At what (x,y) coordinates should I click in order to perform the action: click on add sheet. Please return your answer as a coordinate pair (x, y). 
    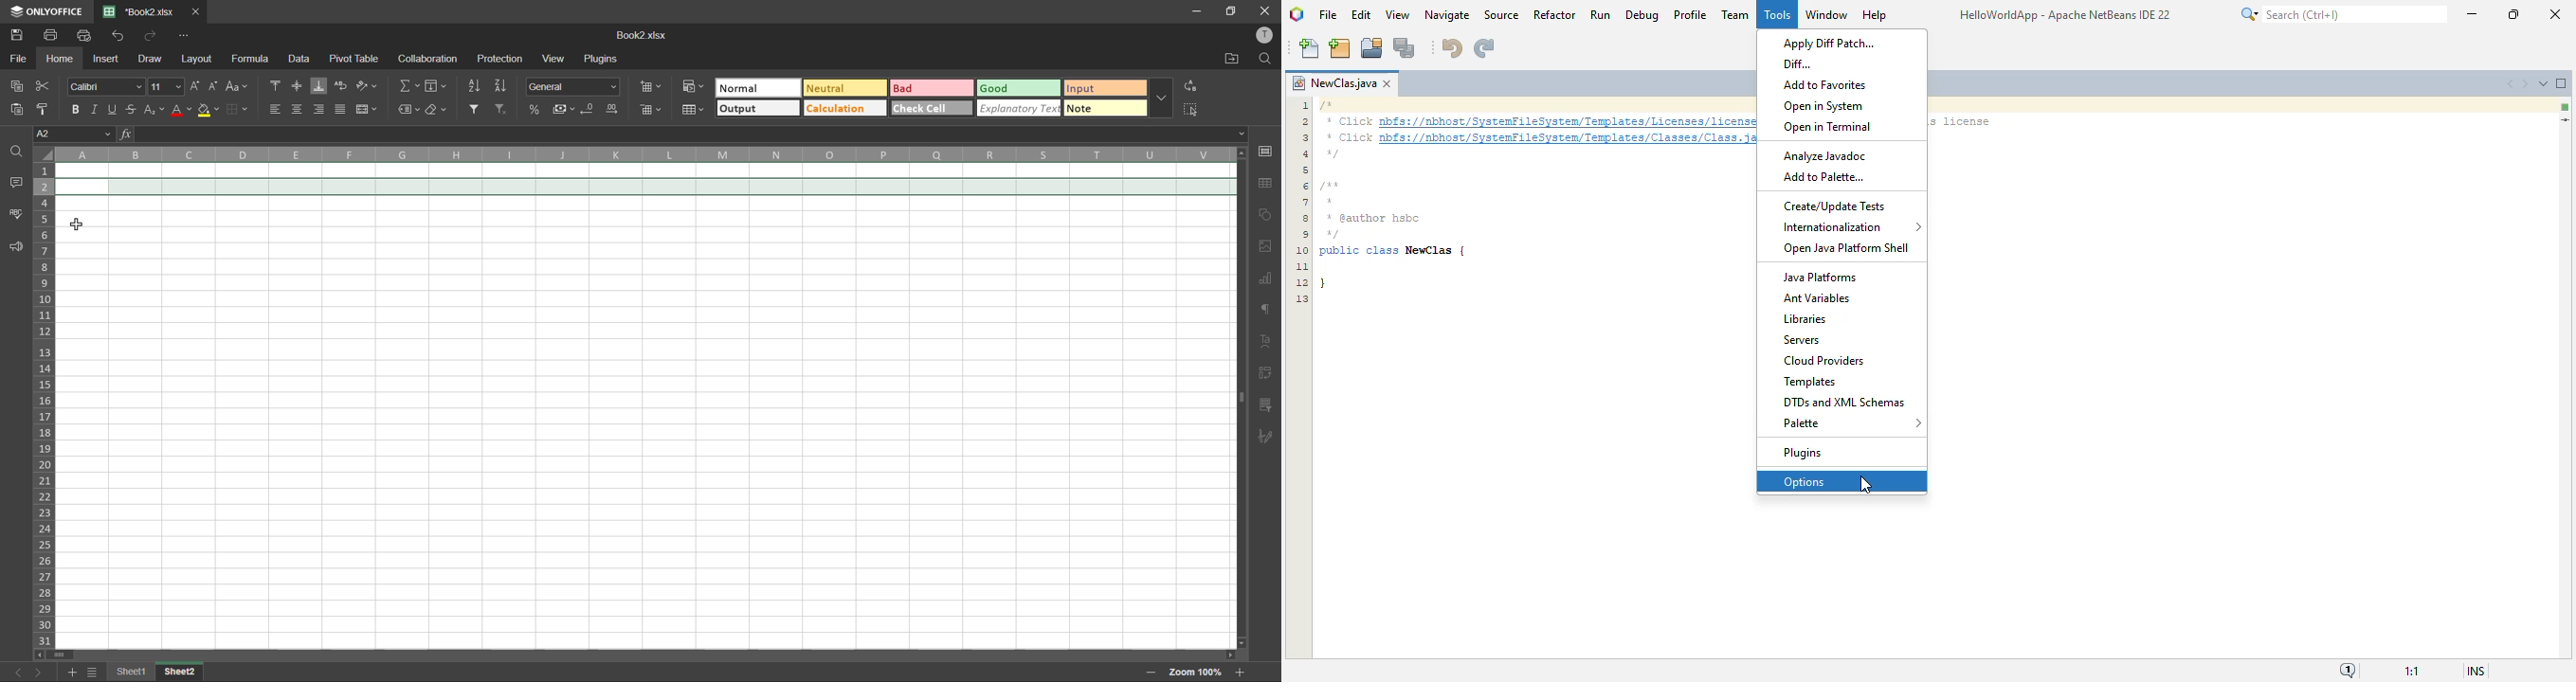
    Looking at the image, I should click on (72, 672).